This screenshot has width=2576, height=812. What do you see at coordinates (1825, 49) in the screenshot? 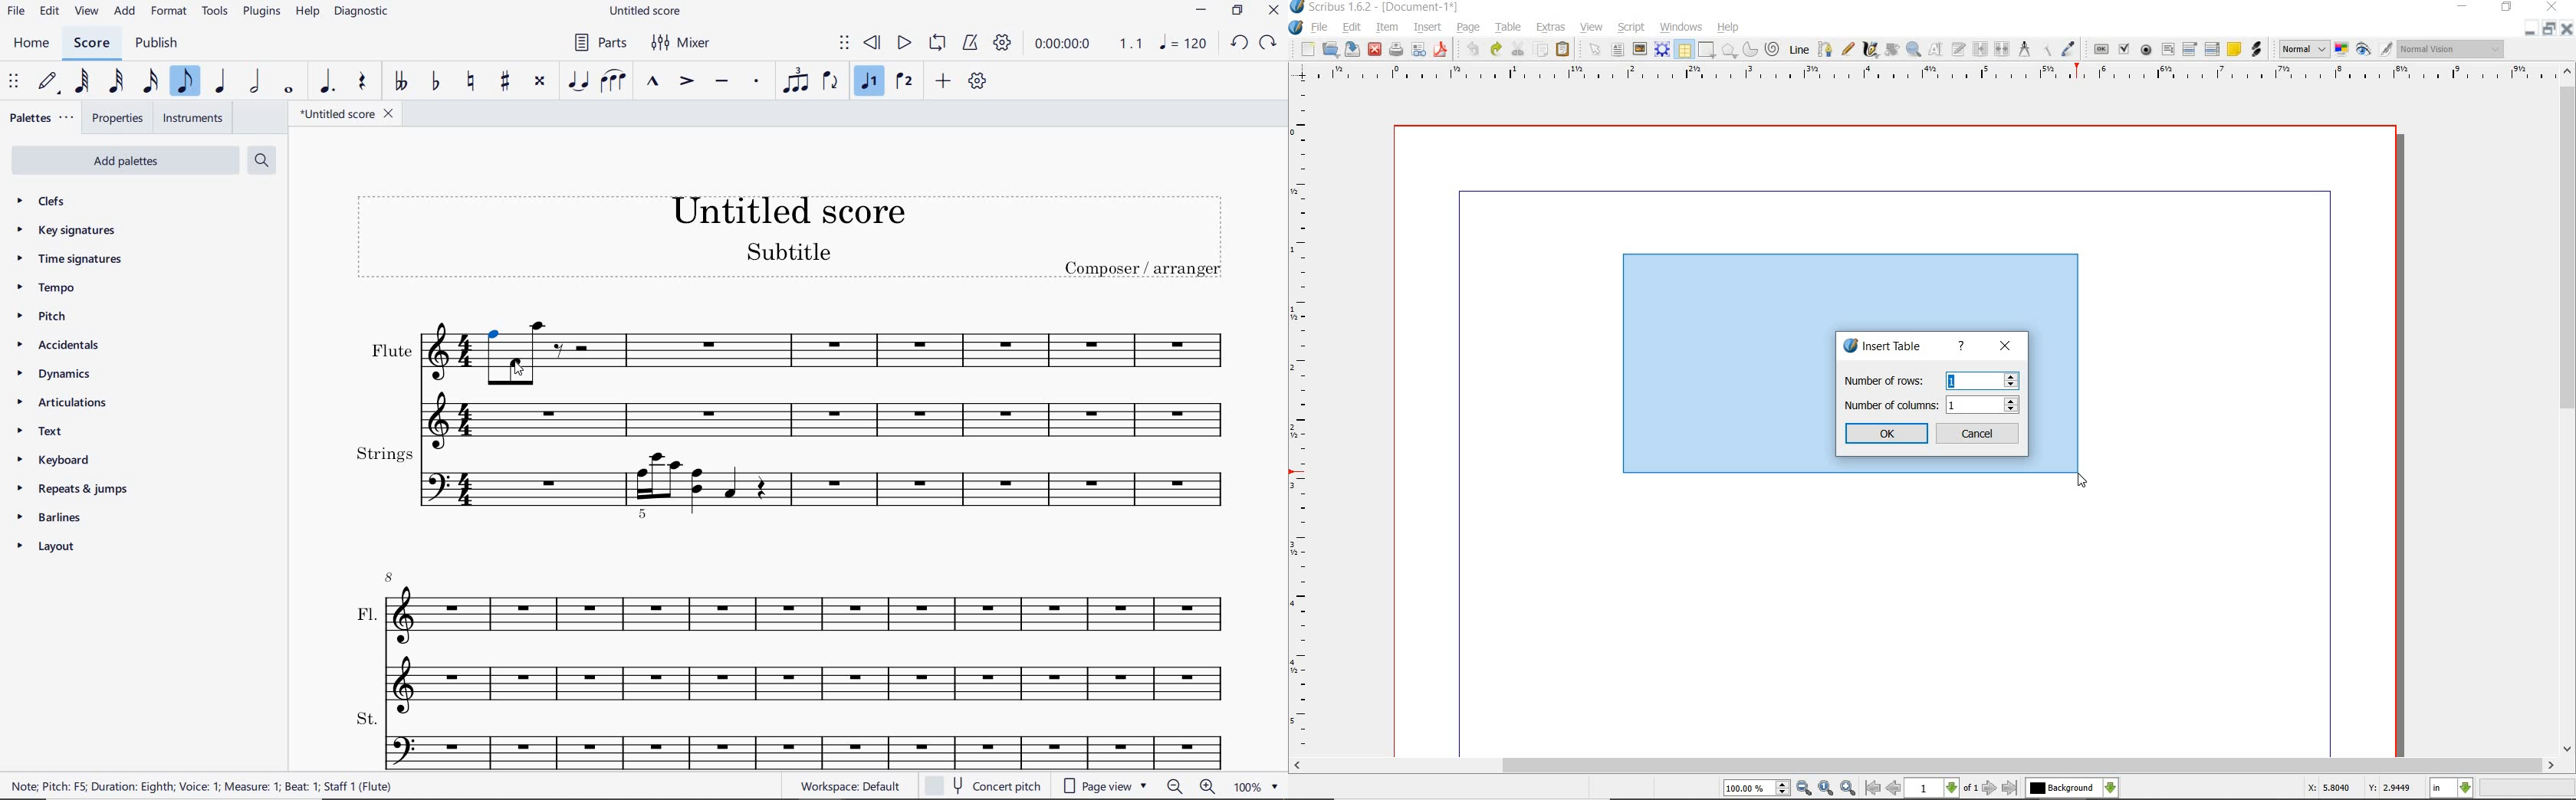
I see `bezier curve` at bounding box center [1825, 49].